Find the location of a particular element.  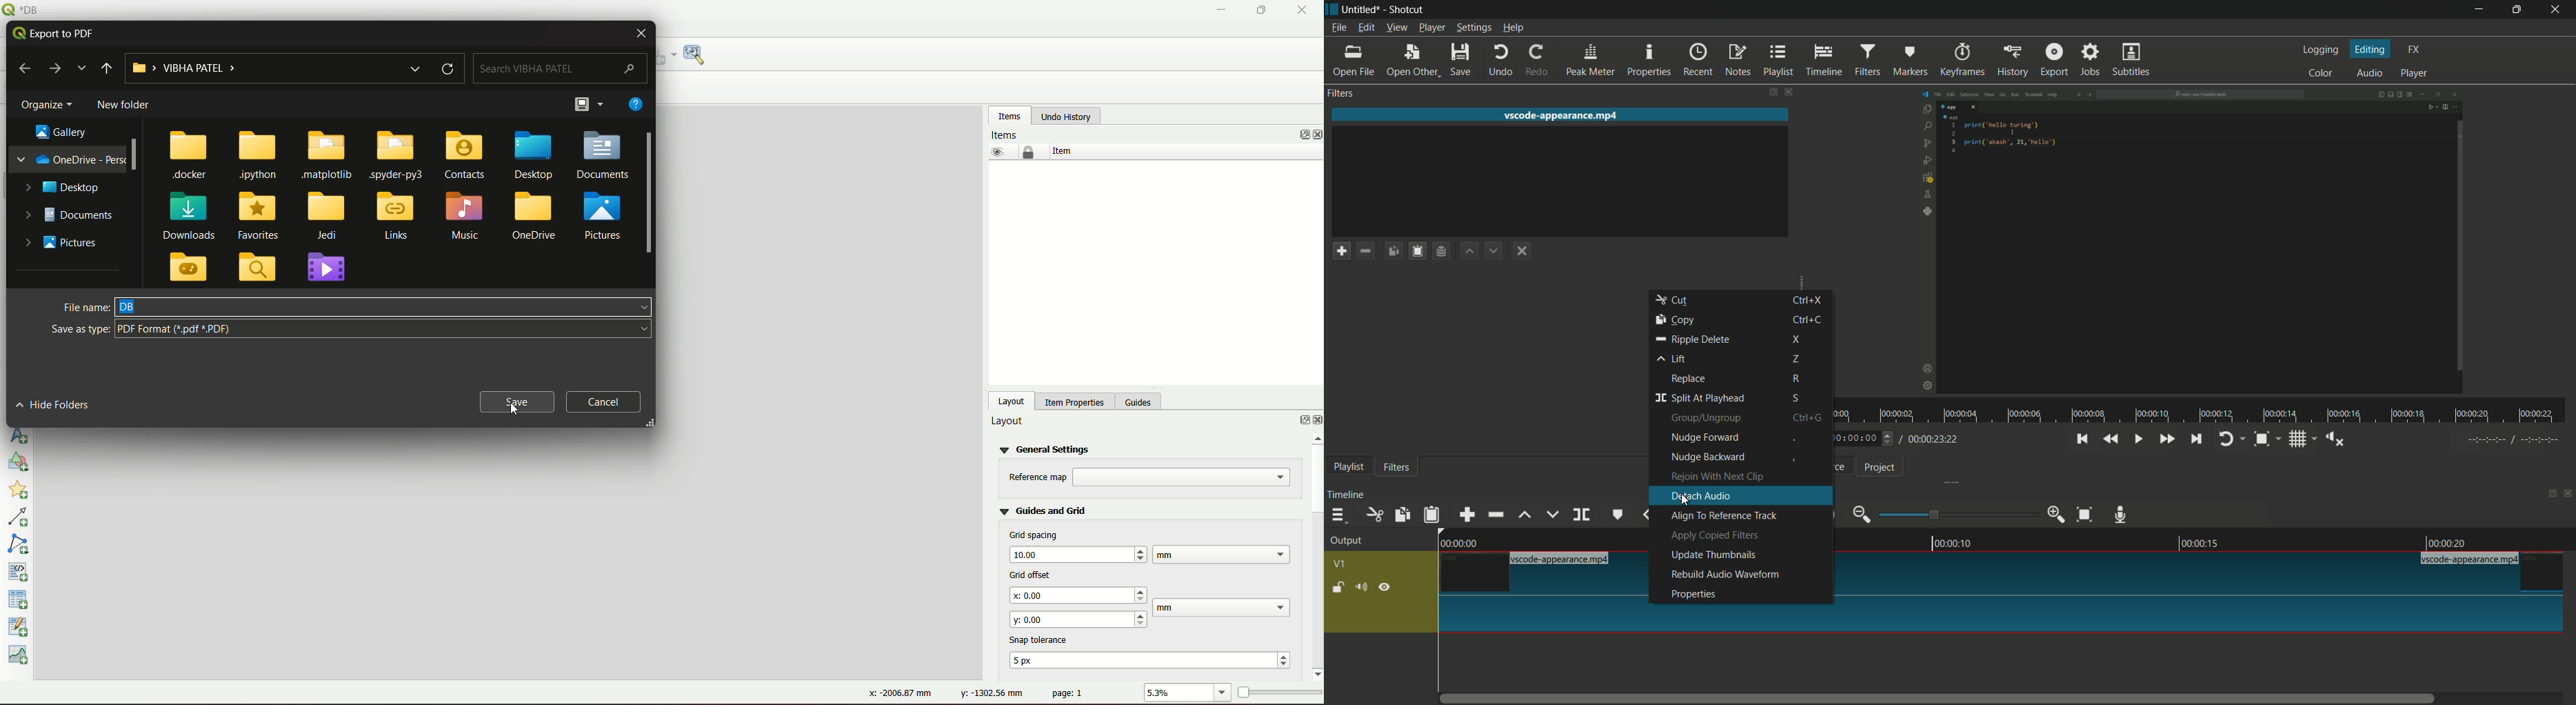

show volume control is located at coordinates (2333, 440).